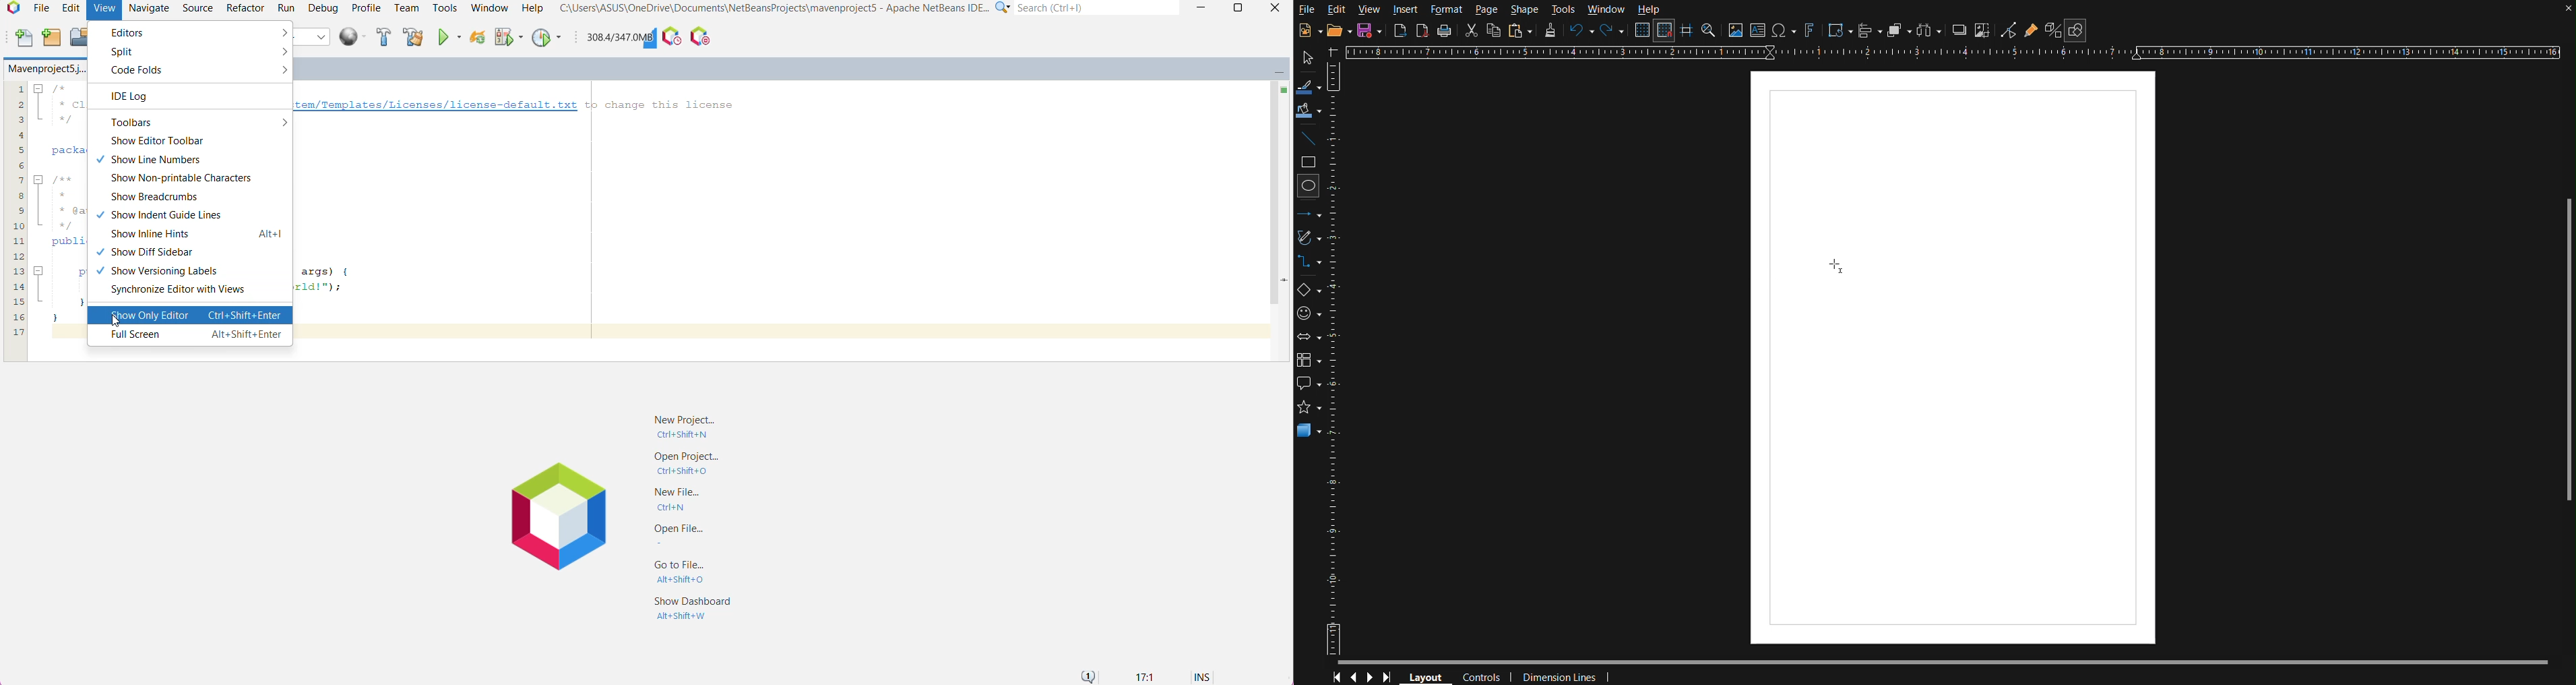  What do you see at coordinates (1367, 31) in the screenshot?
I see `New` at bounding box center [1367, 31].